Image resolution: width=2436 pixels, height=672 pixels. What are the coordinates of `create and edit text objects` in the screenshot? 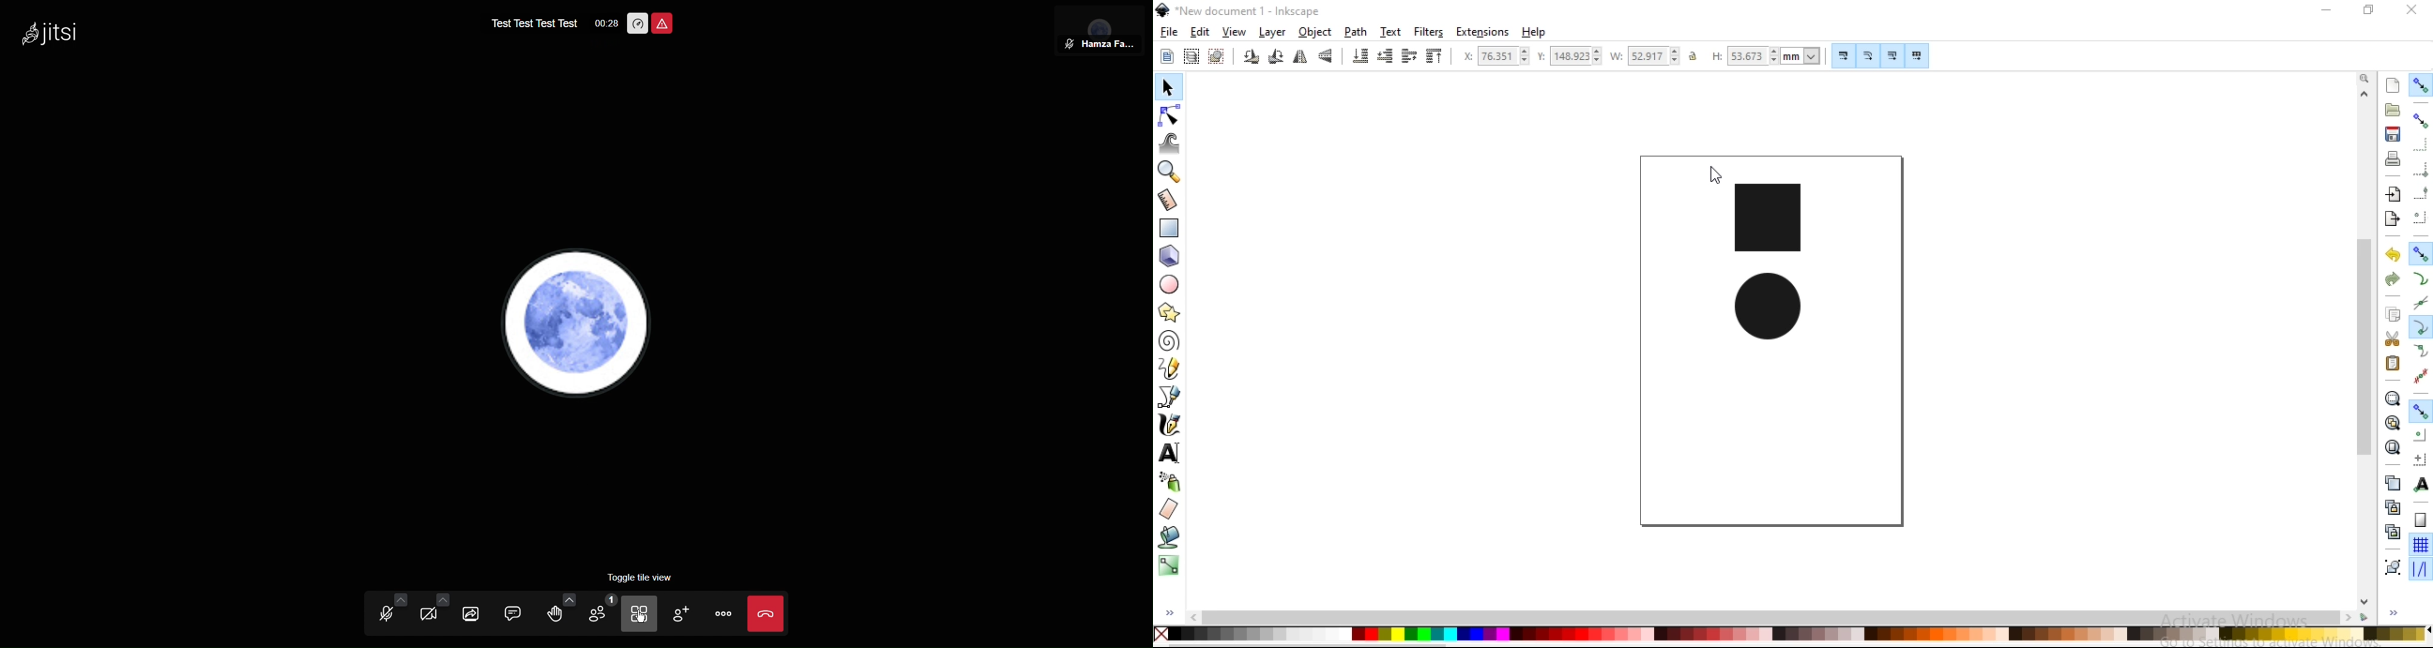 It's located at (1169, 452).